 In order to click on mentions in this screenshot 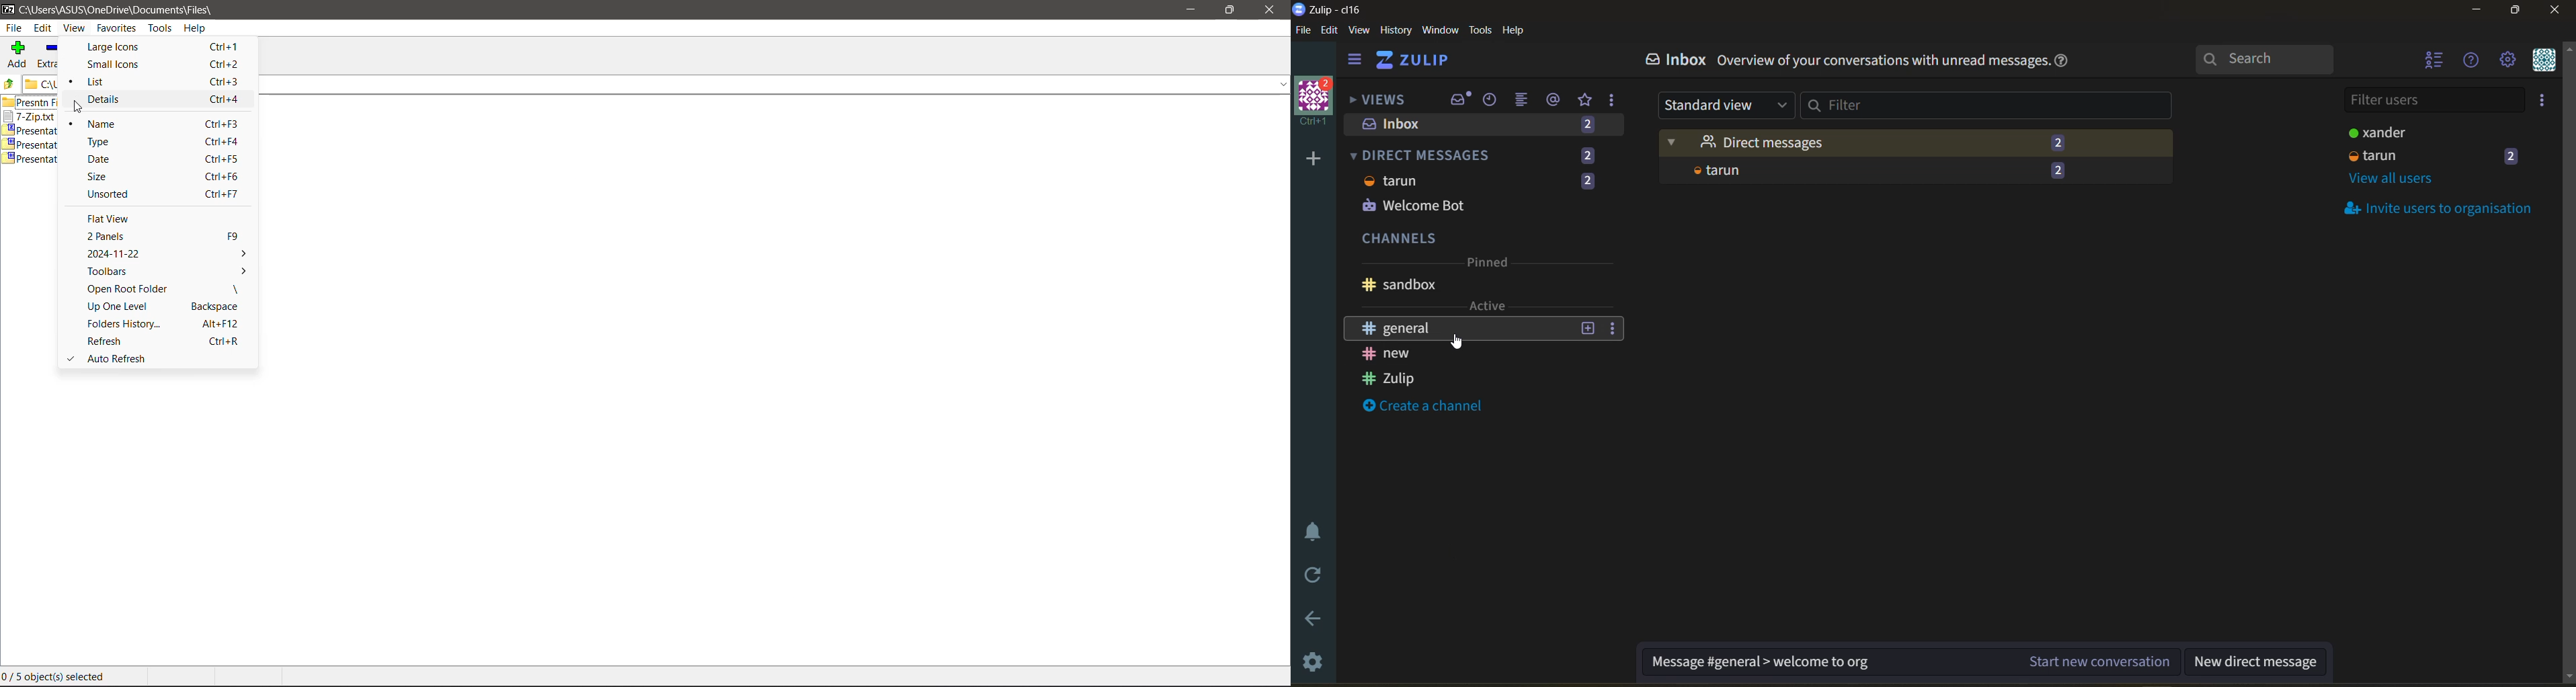, I will do `click(1556, 100)`.